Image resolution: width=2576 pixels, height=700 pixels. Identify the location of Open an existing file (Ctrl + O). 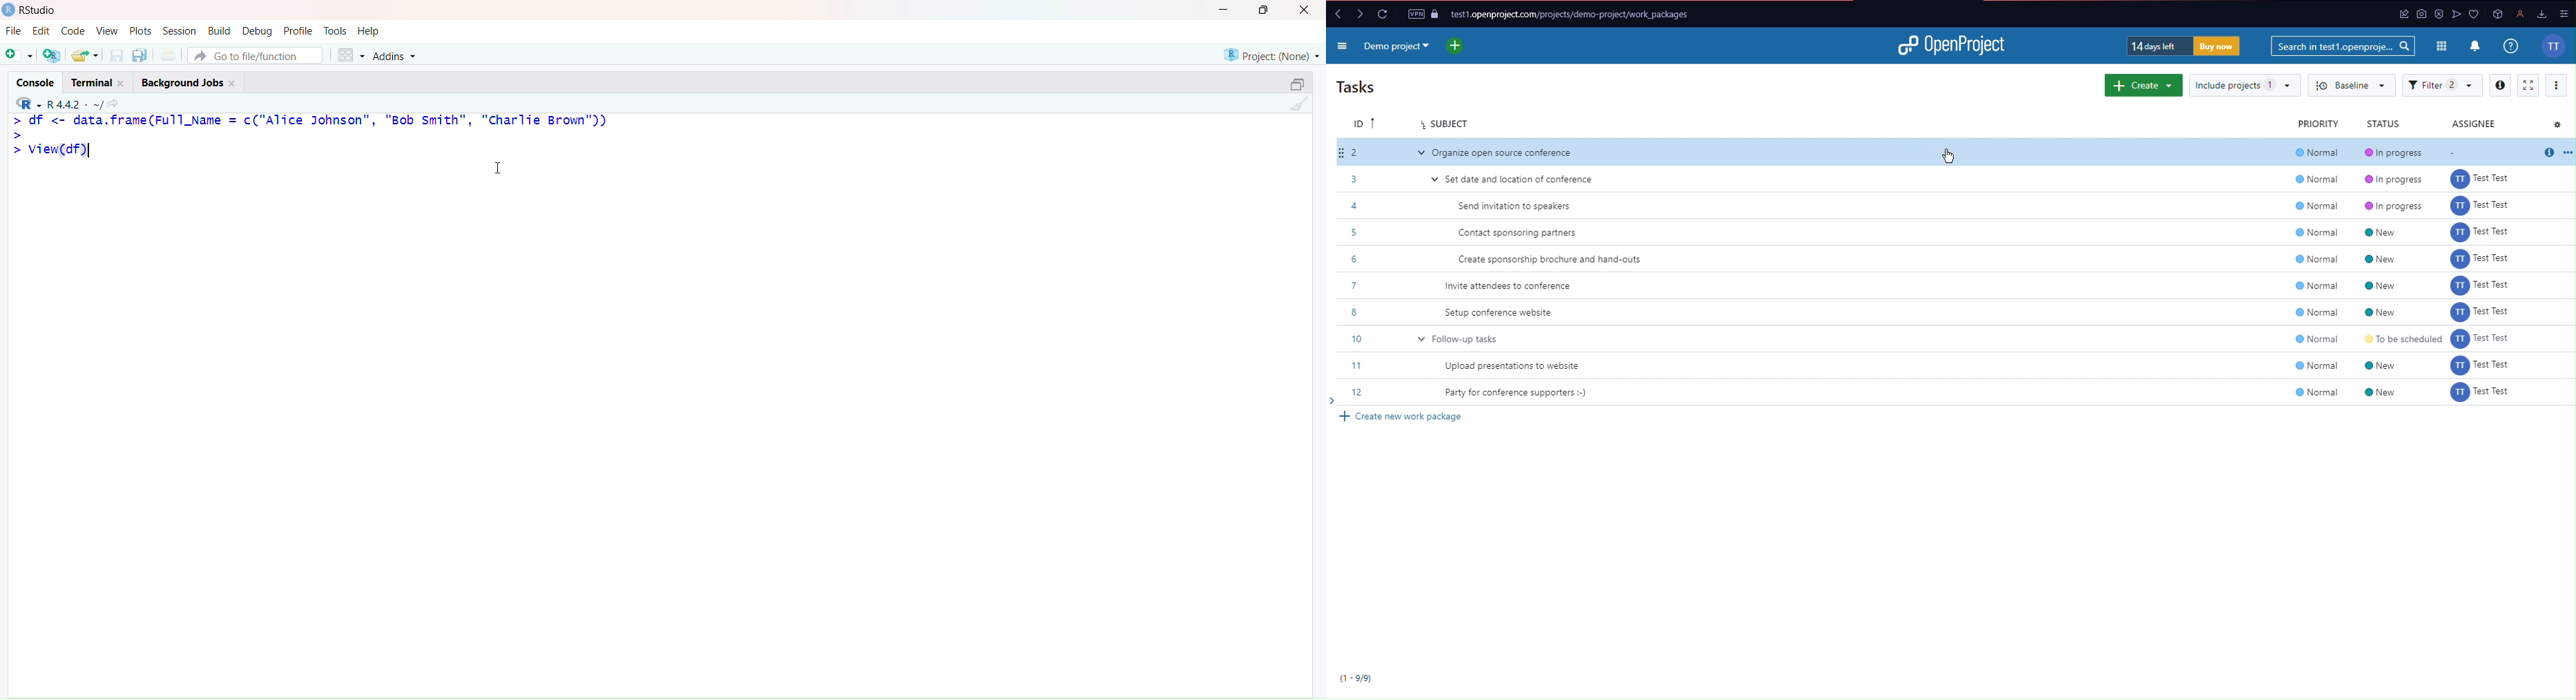
(86, 55).